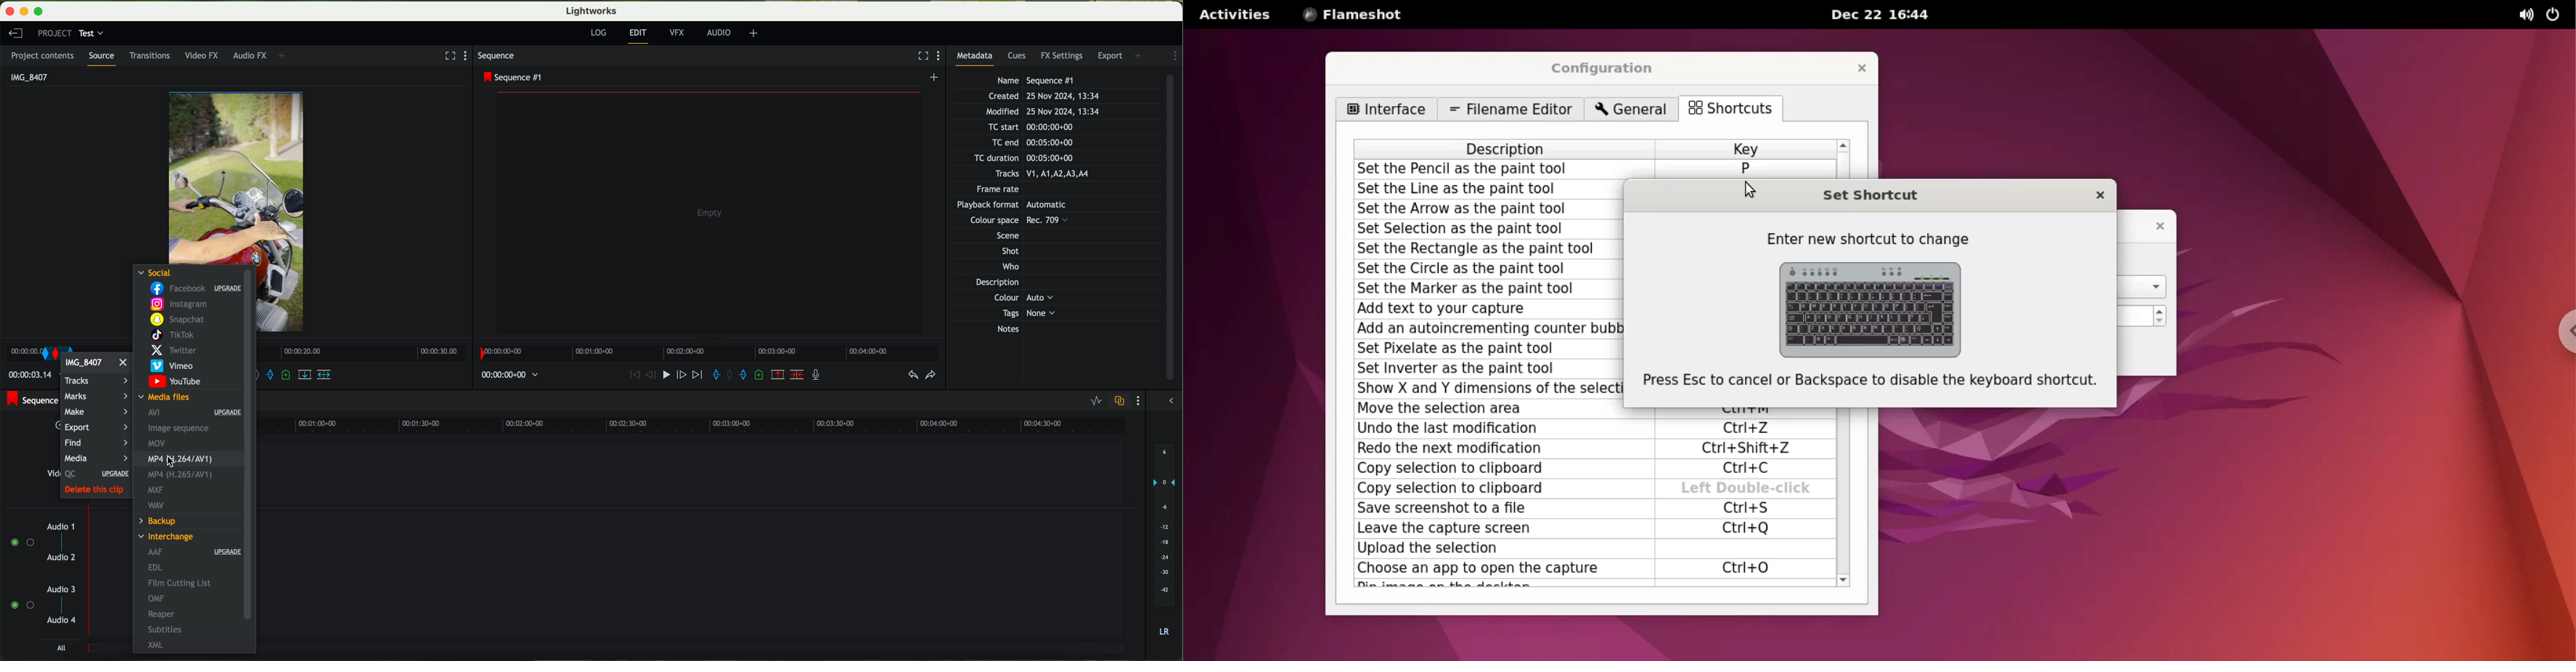 The image size is (2576, 672). I want to click on set the circle as the paint tool, so click(1489, 268).